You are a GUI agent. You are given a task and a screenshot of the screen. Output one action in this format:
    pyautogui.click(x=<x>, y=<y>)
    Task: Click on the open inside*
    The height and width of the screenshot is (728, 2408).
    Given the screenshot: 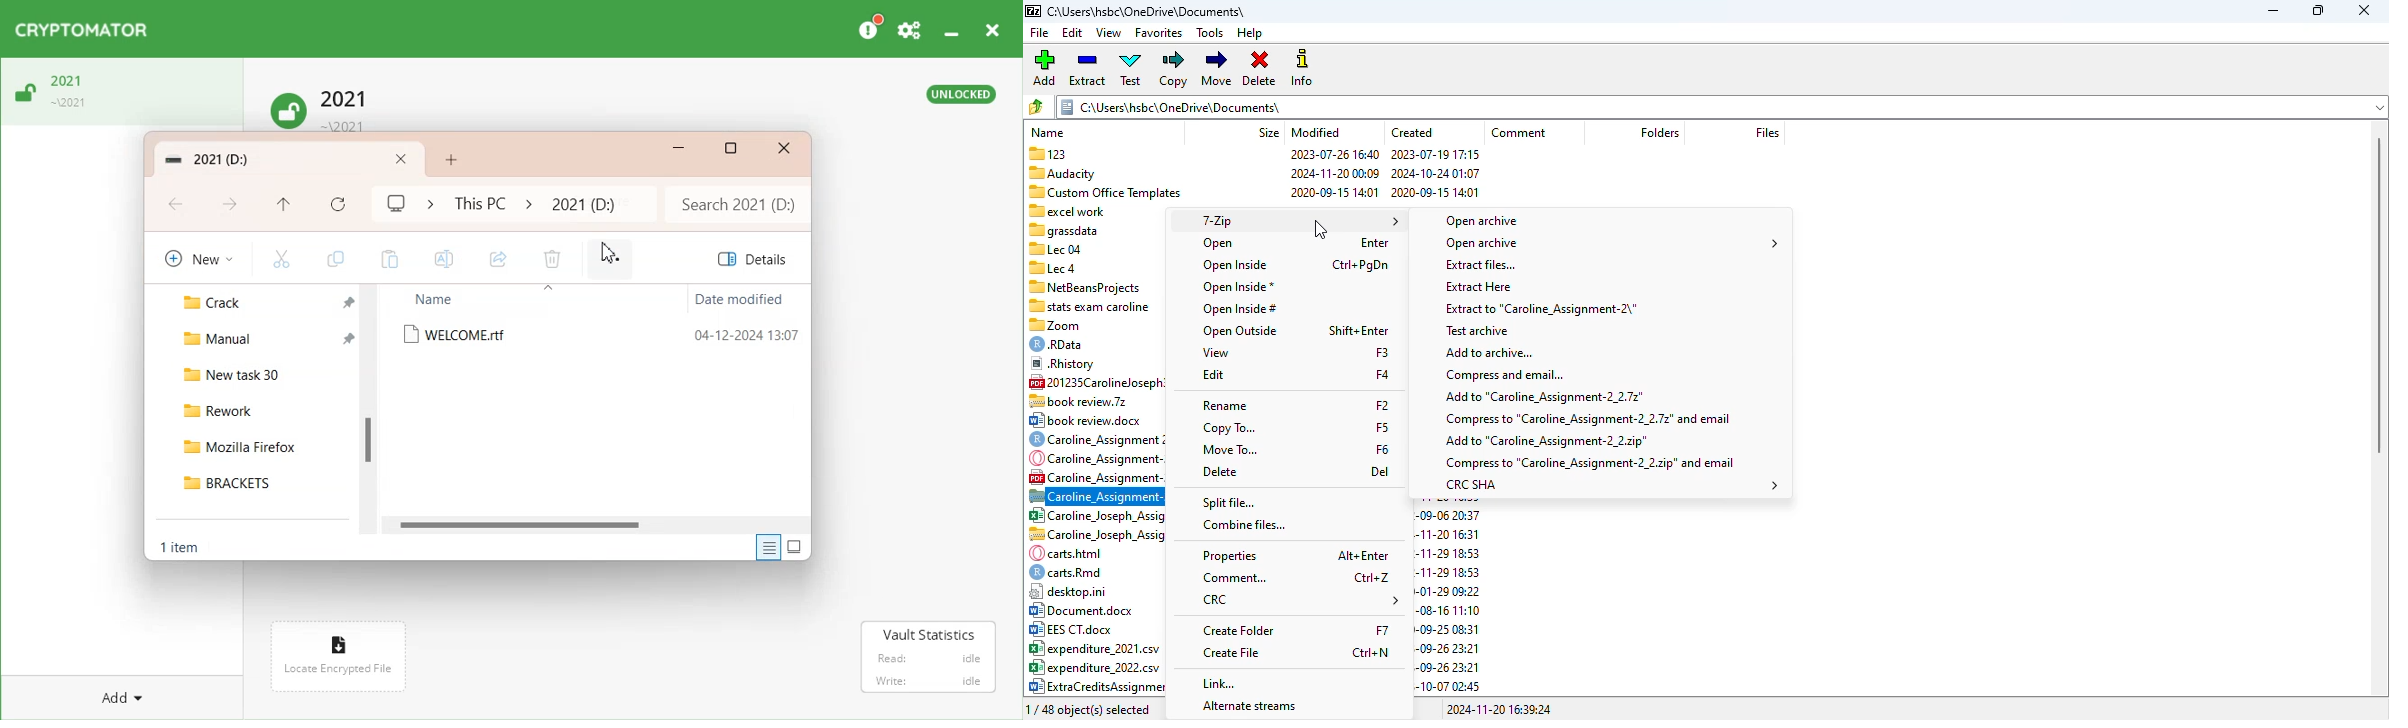 What is the action you would take?
    pyautogui.click(x=1239, y=288)
    